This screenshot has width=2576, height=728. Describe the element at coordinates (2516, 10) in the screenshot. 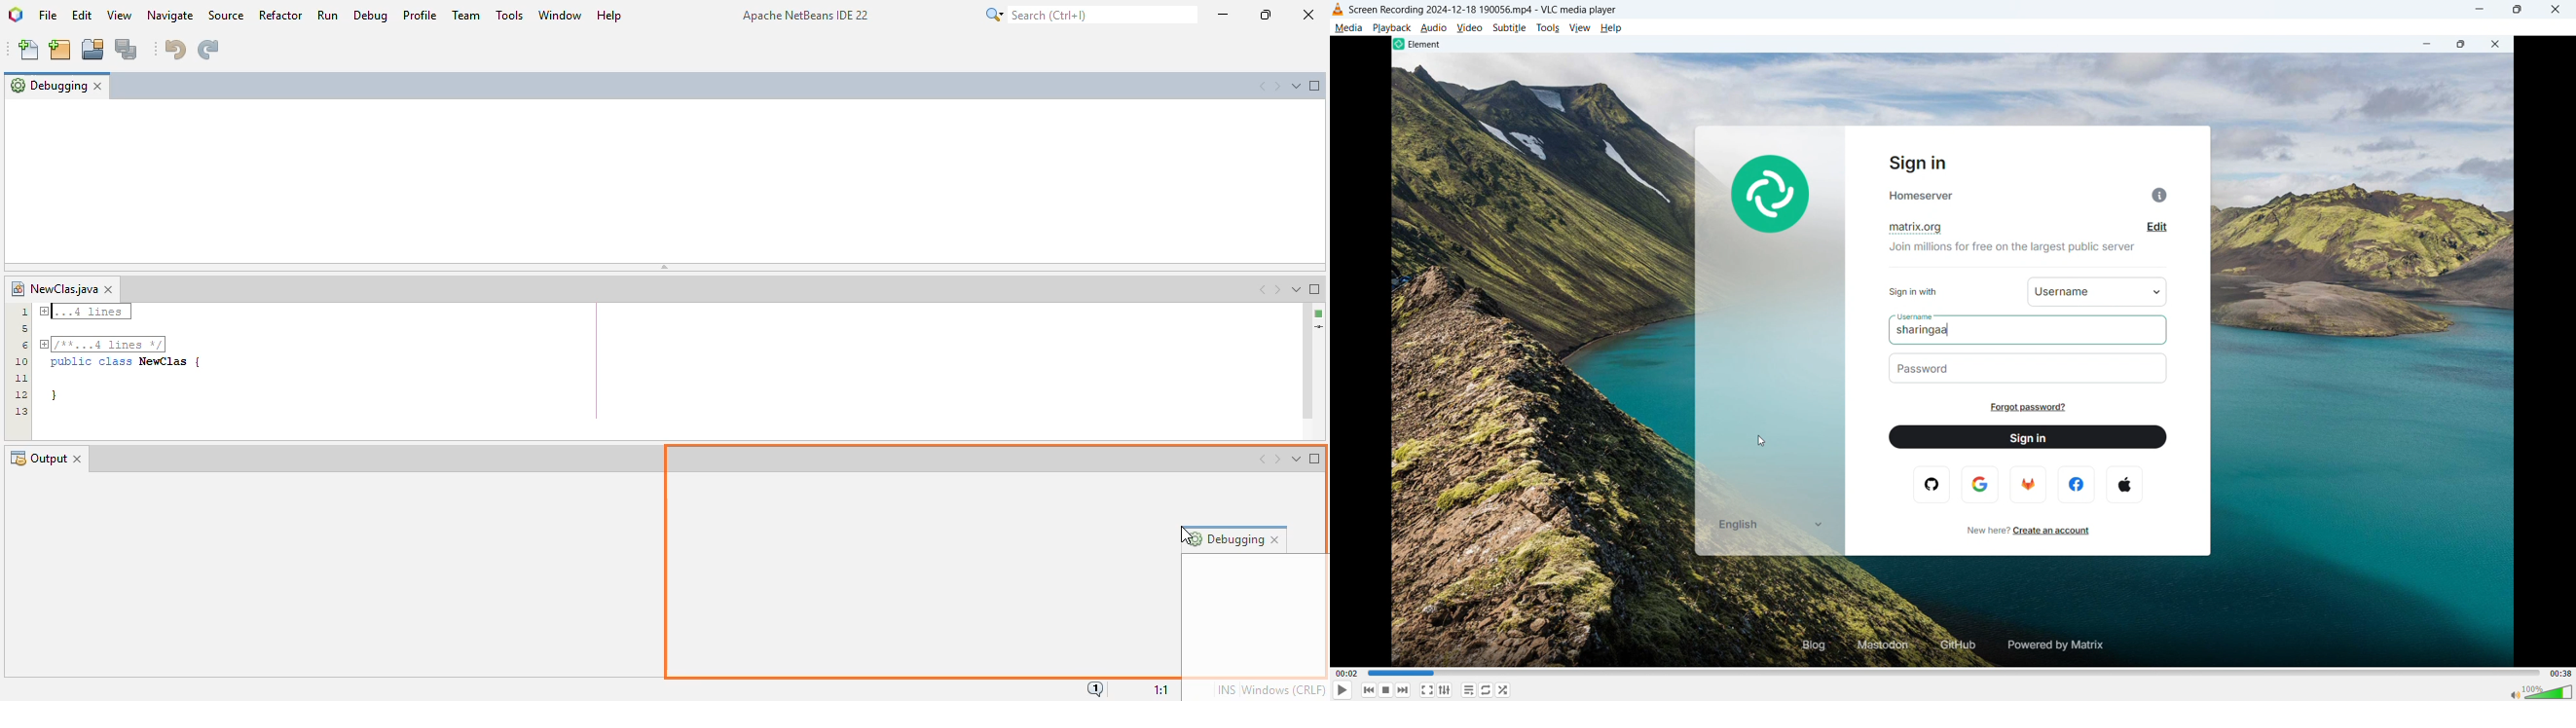

I see `Maximise ` at that location.